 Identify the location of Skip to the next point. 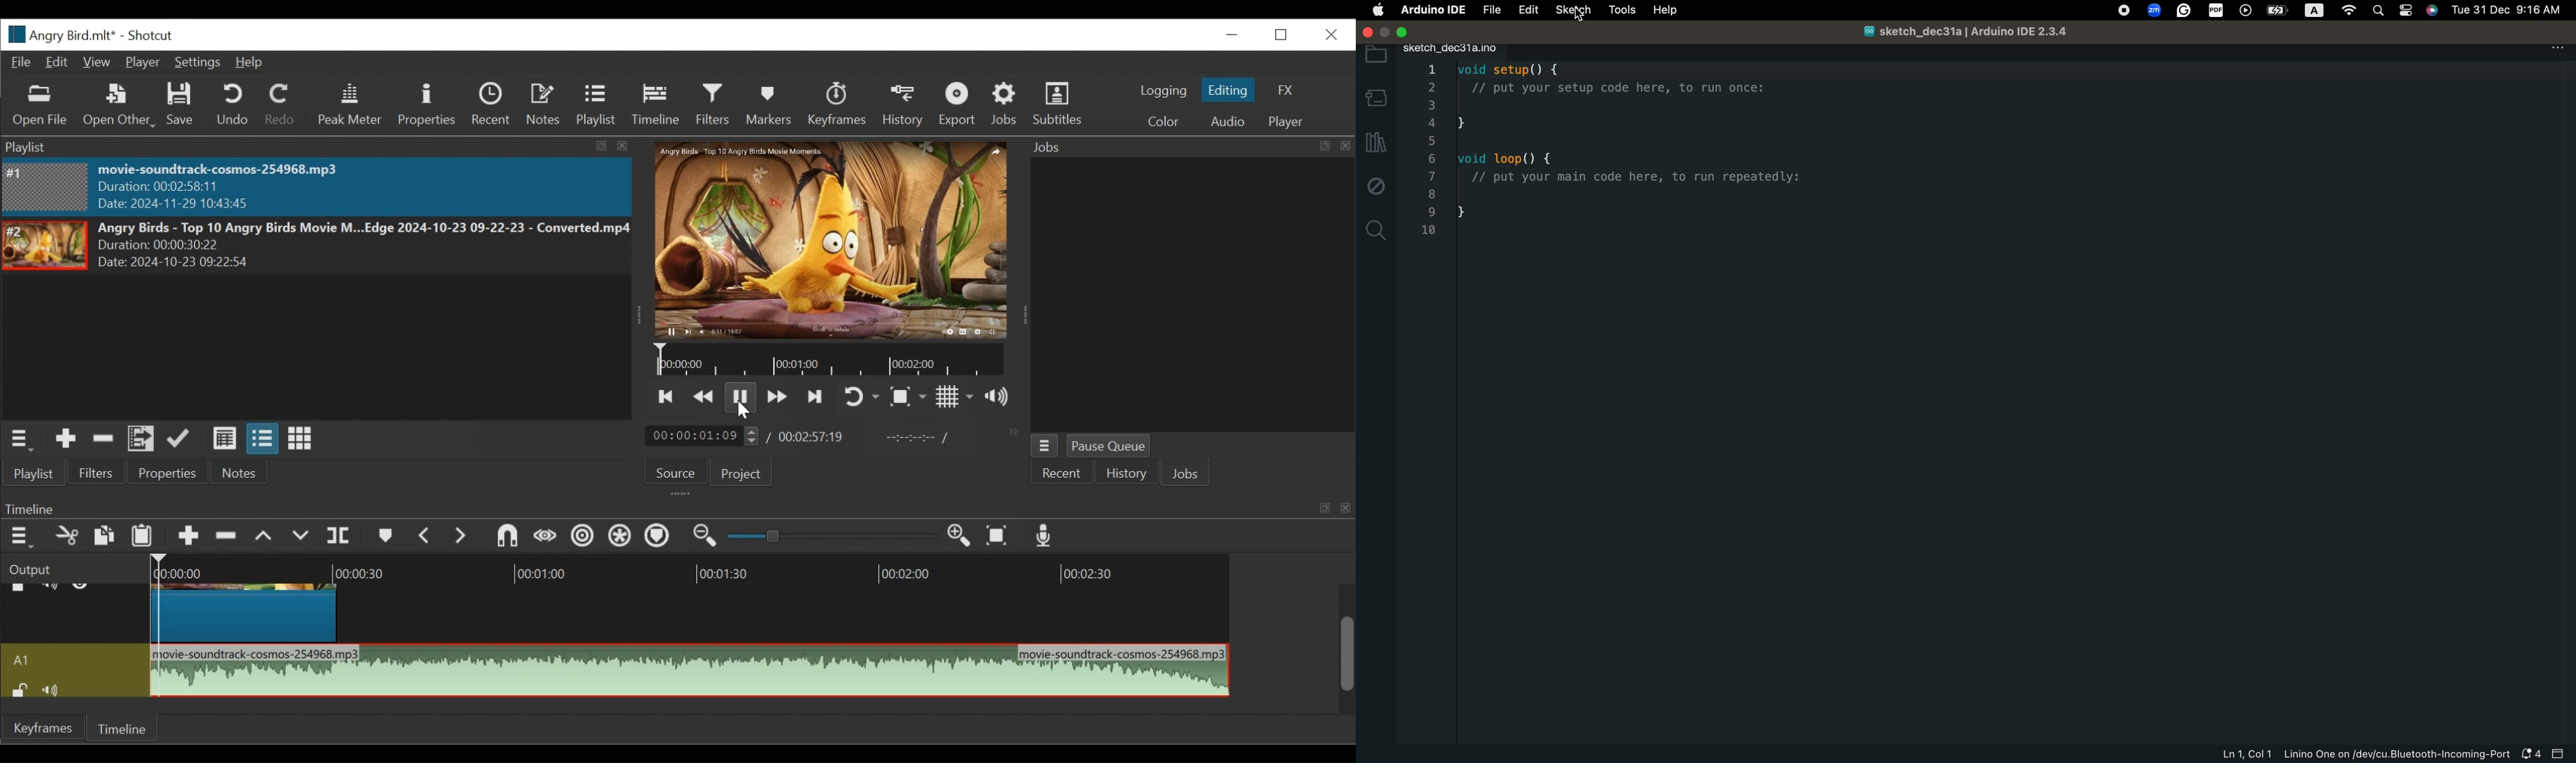
(816, 397).